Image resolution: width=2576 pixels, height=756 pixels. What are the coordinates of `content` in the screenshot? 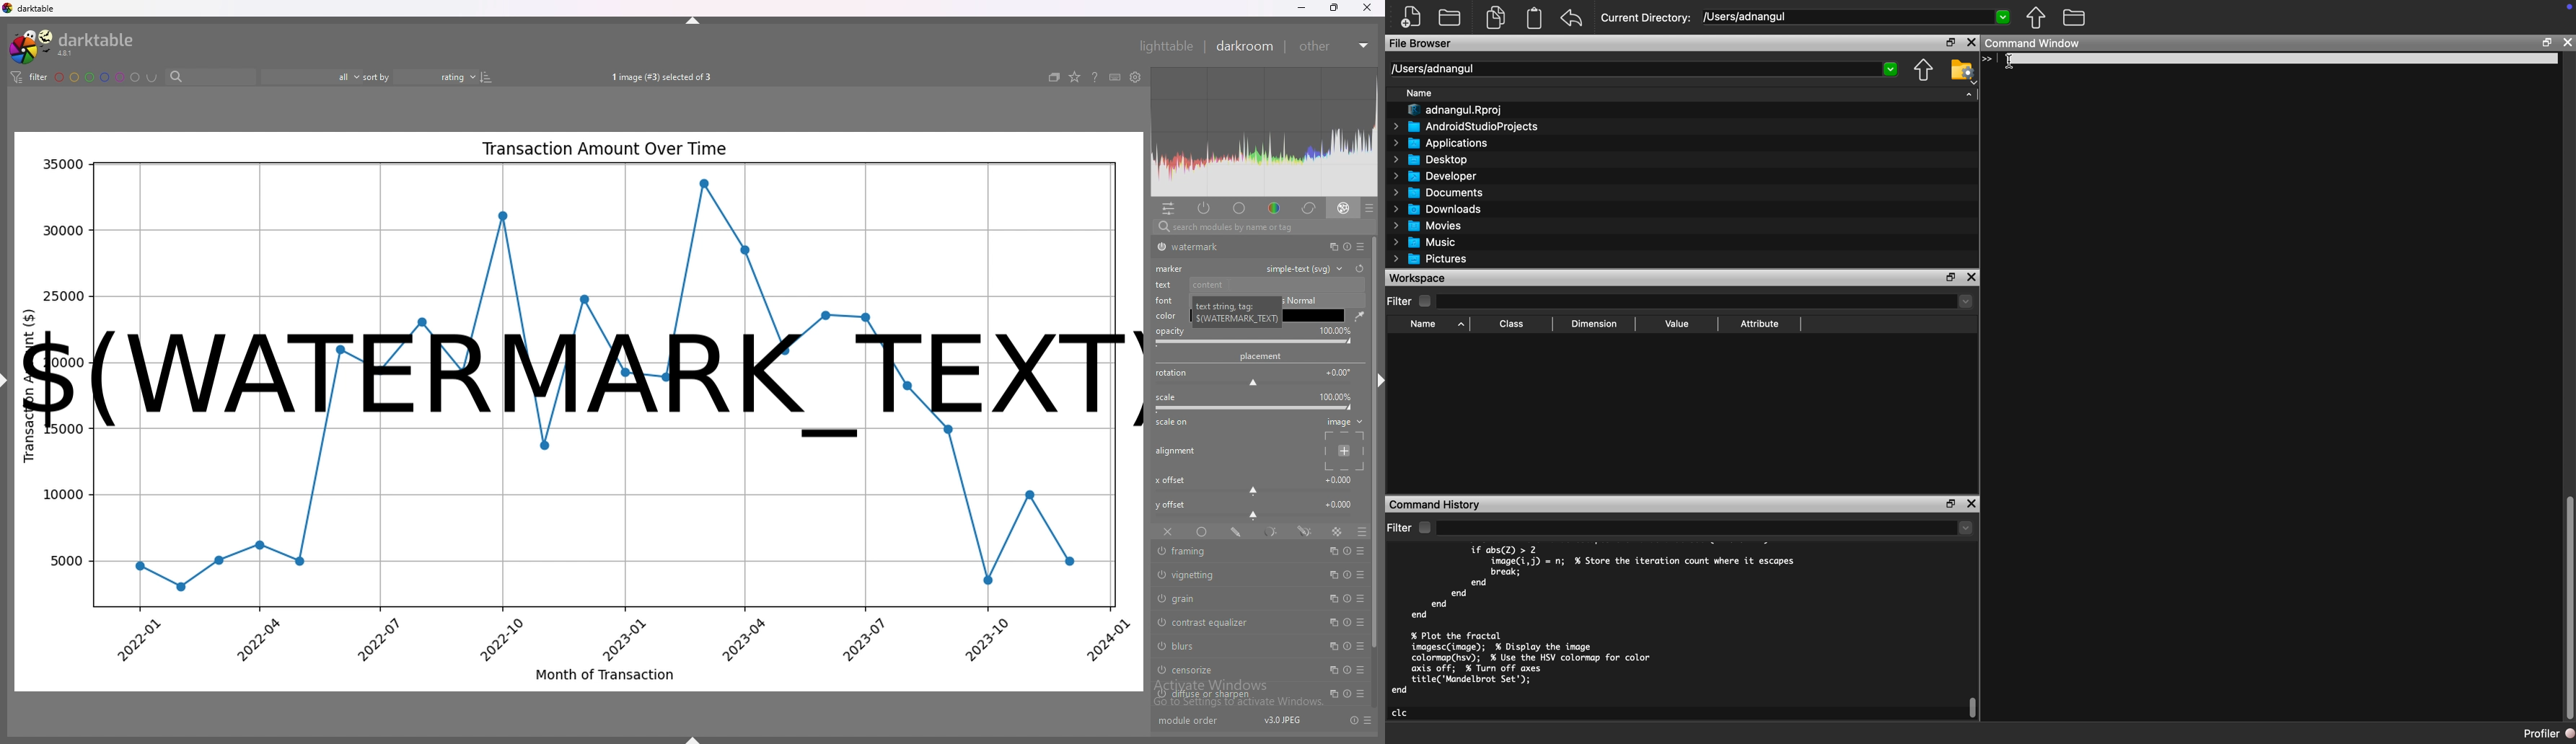 It's located at (1275, 284).